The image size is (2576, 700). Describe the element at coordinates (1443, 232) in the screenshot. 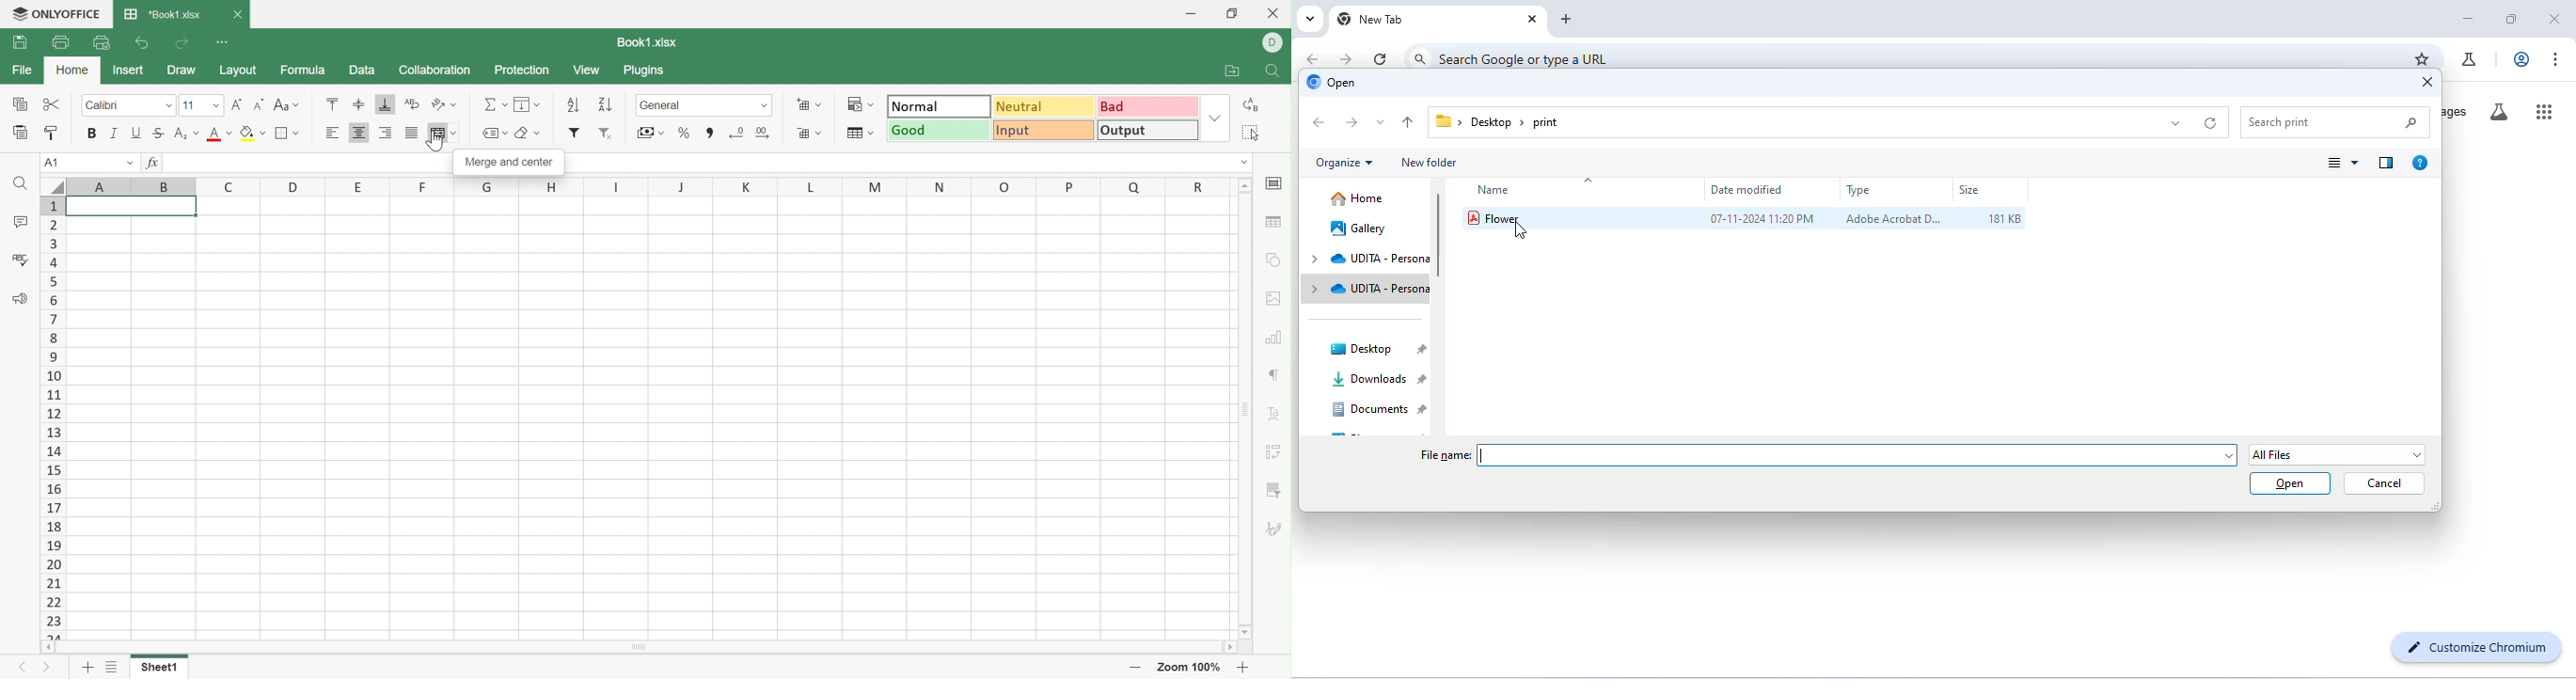

I see `vertical scroll bar` at that location.